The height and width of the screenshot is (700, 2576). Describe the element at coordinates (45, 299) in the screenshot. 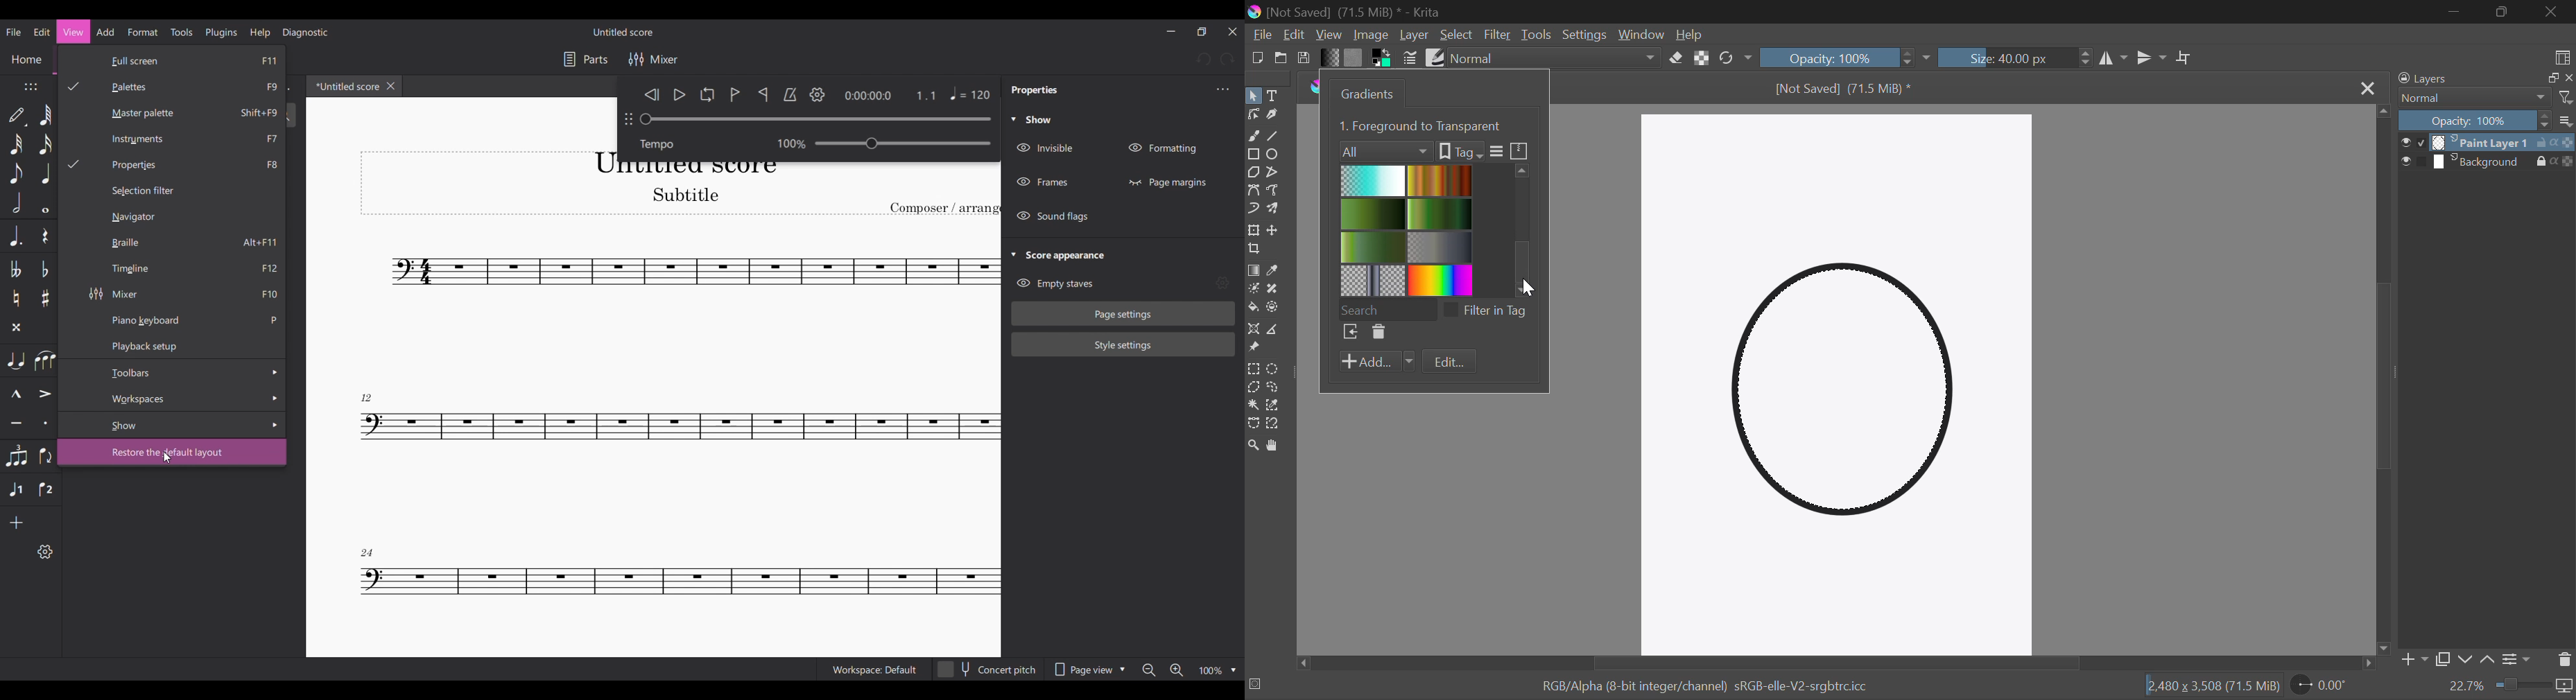

I see `Toggle sharp` at that location.